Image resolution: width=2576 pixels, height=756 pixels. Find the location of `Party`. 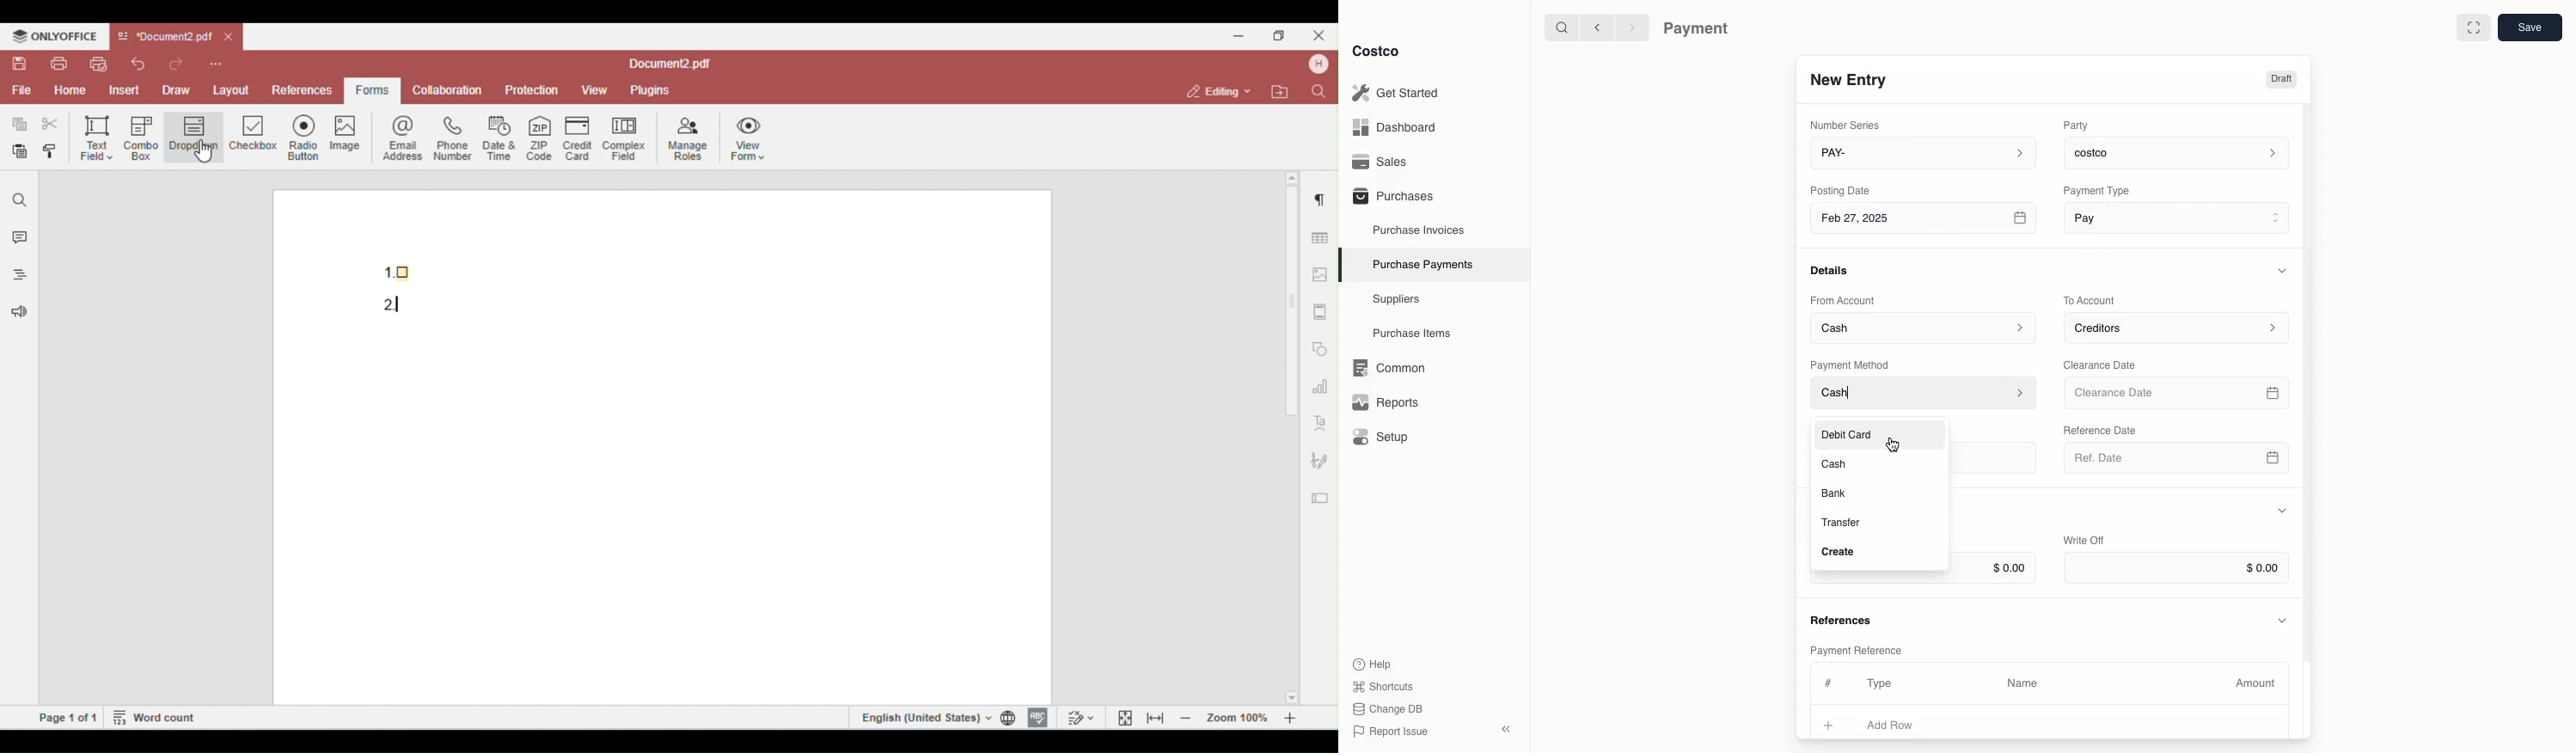

Party is located at coordinates (2079, 125).